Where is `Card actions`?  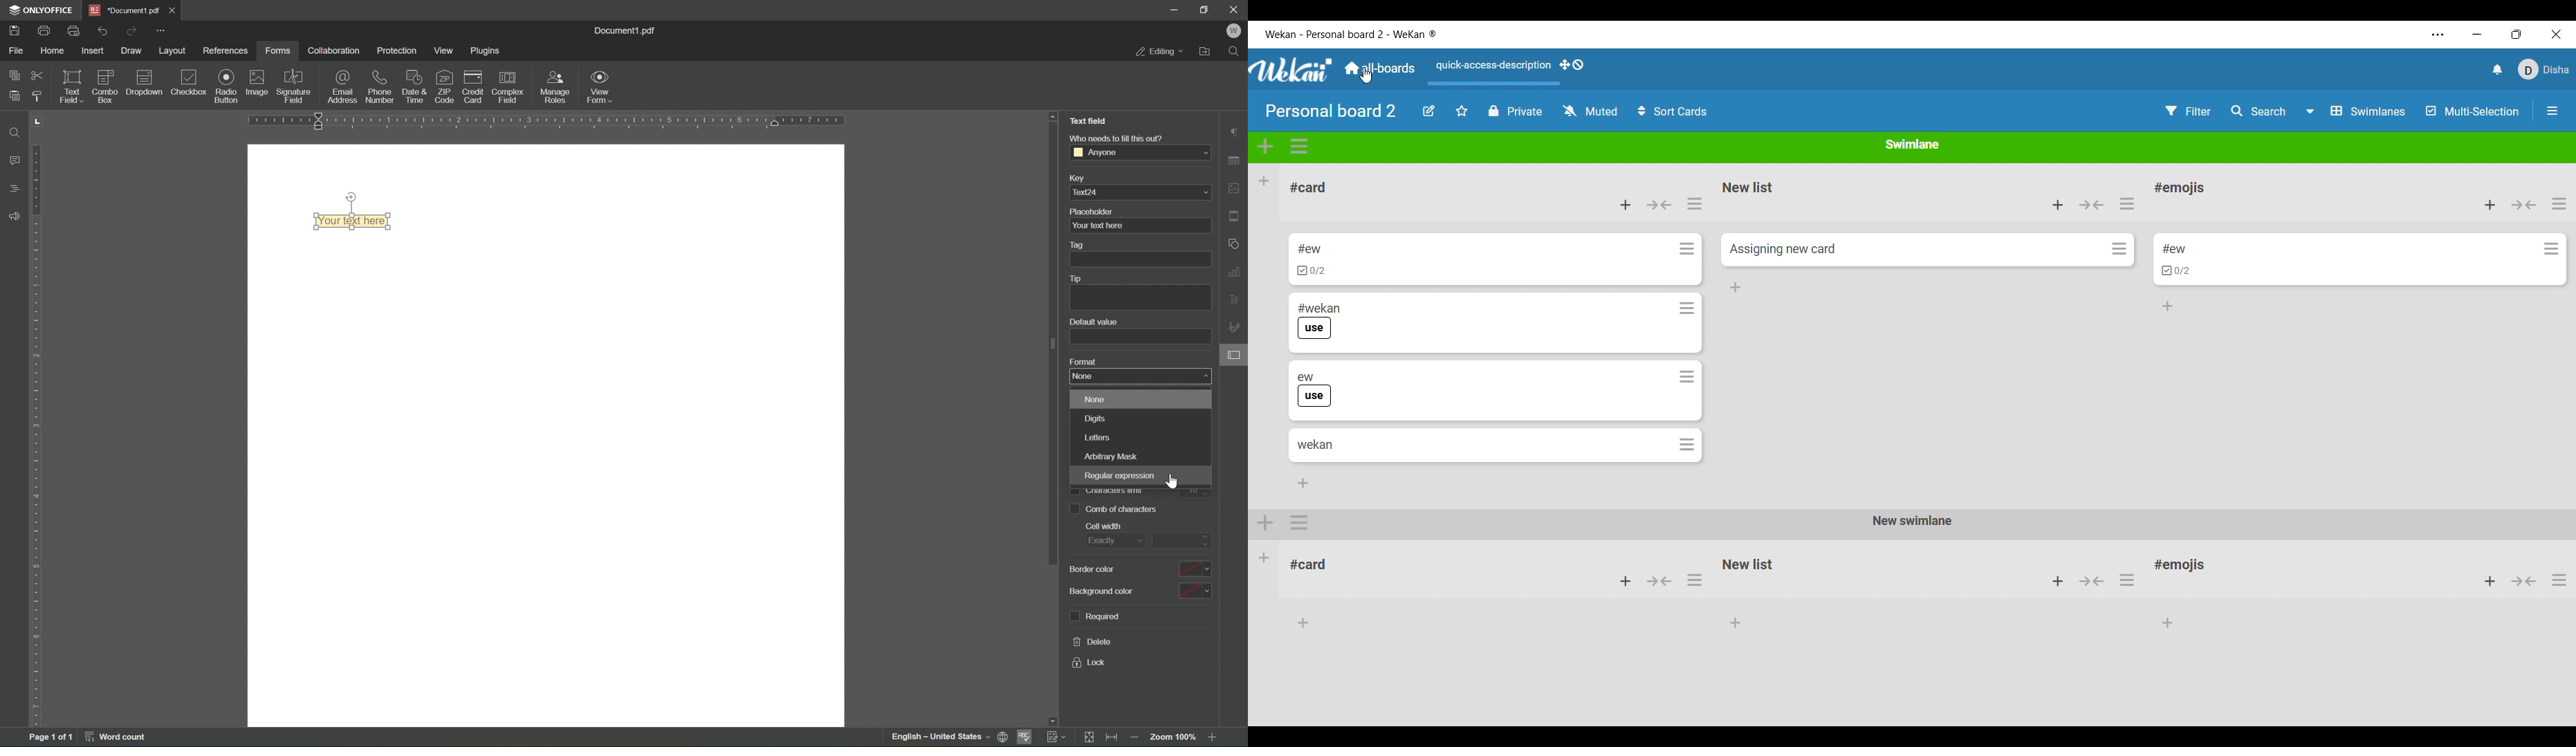
Card actions is located at coordinates (1687, 444).